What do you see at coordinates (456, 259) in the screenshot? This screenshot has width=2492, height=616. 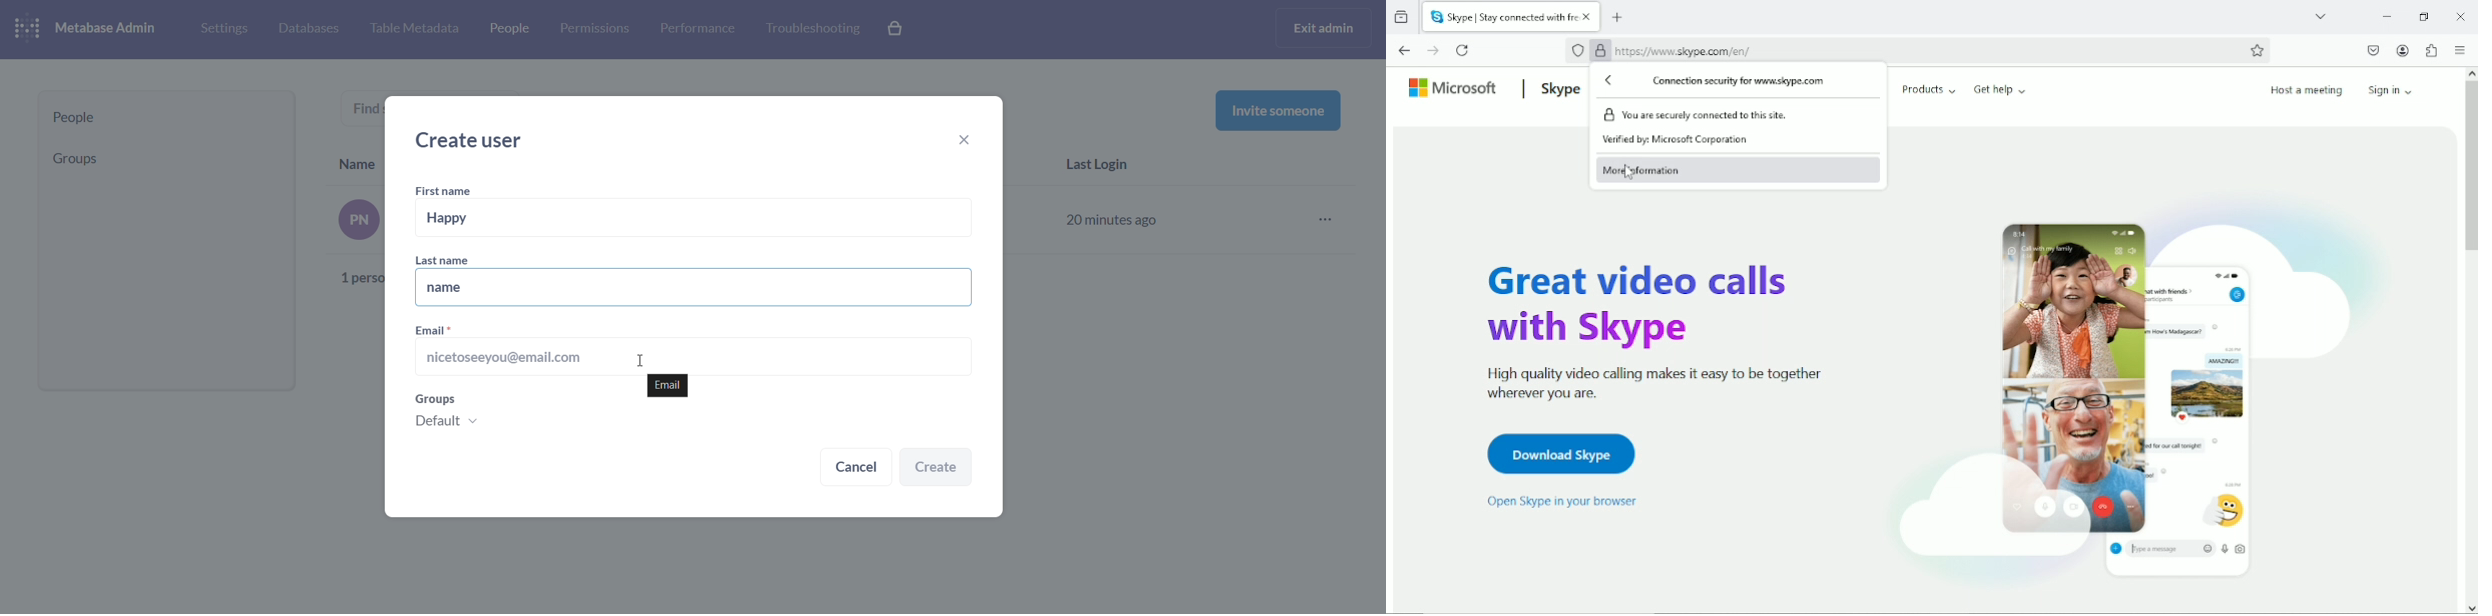 I see `last name` at bounding box center [456, 259].